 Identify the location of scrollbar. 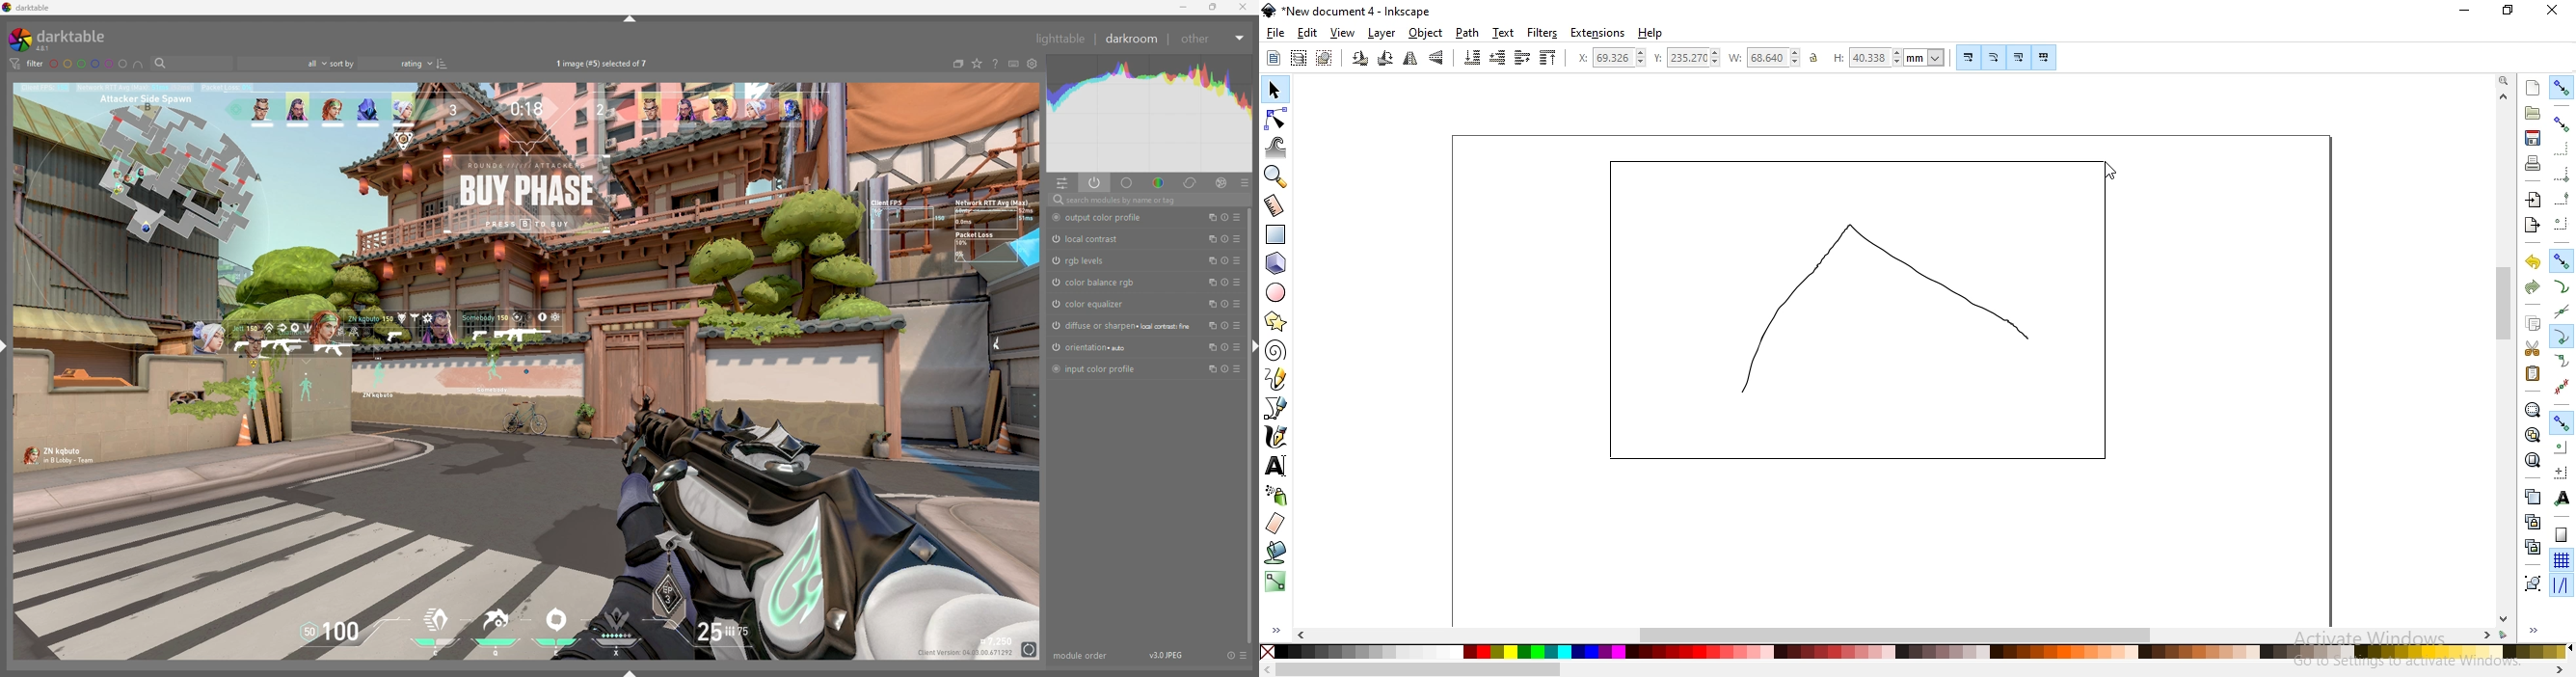
(1419, 671).